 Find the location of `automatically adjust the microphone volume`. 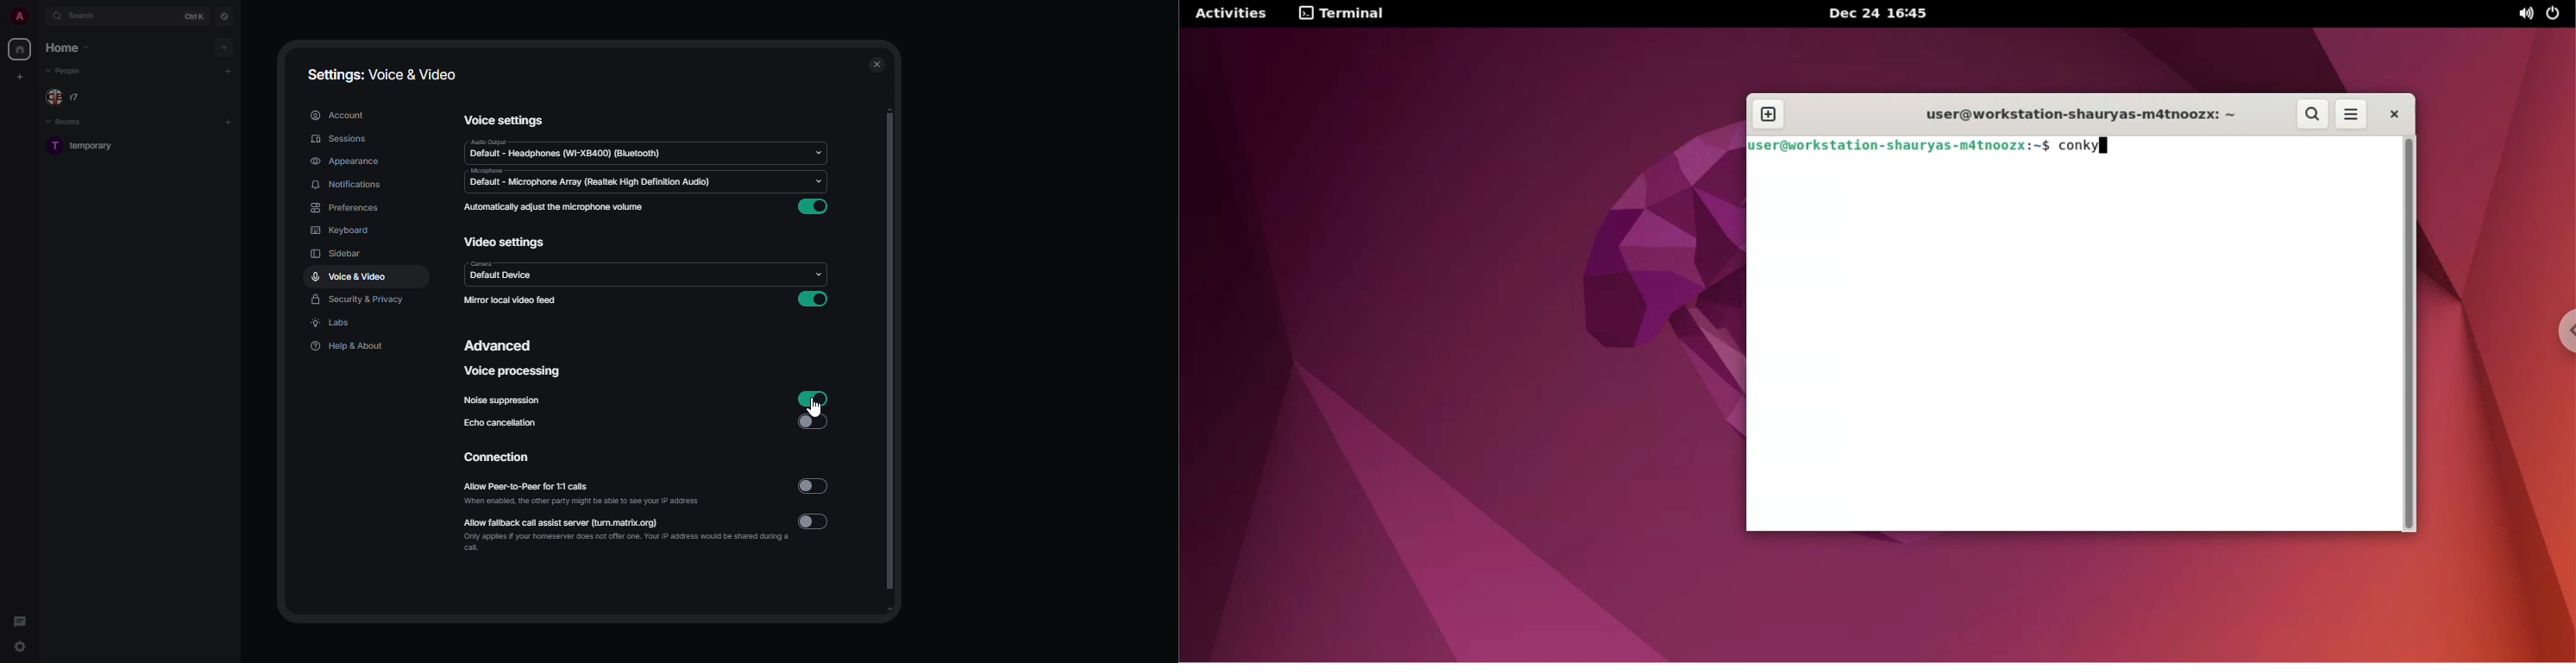

automatically adjust the microphone volume is located at coordinates (555, 208).